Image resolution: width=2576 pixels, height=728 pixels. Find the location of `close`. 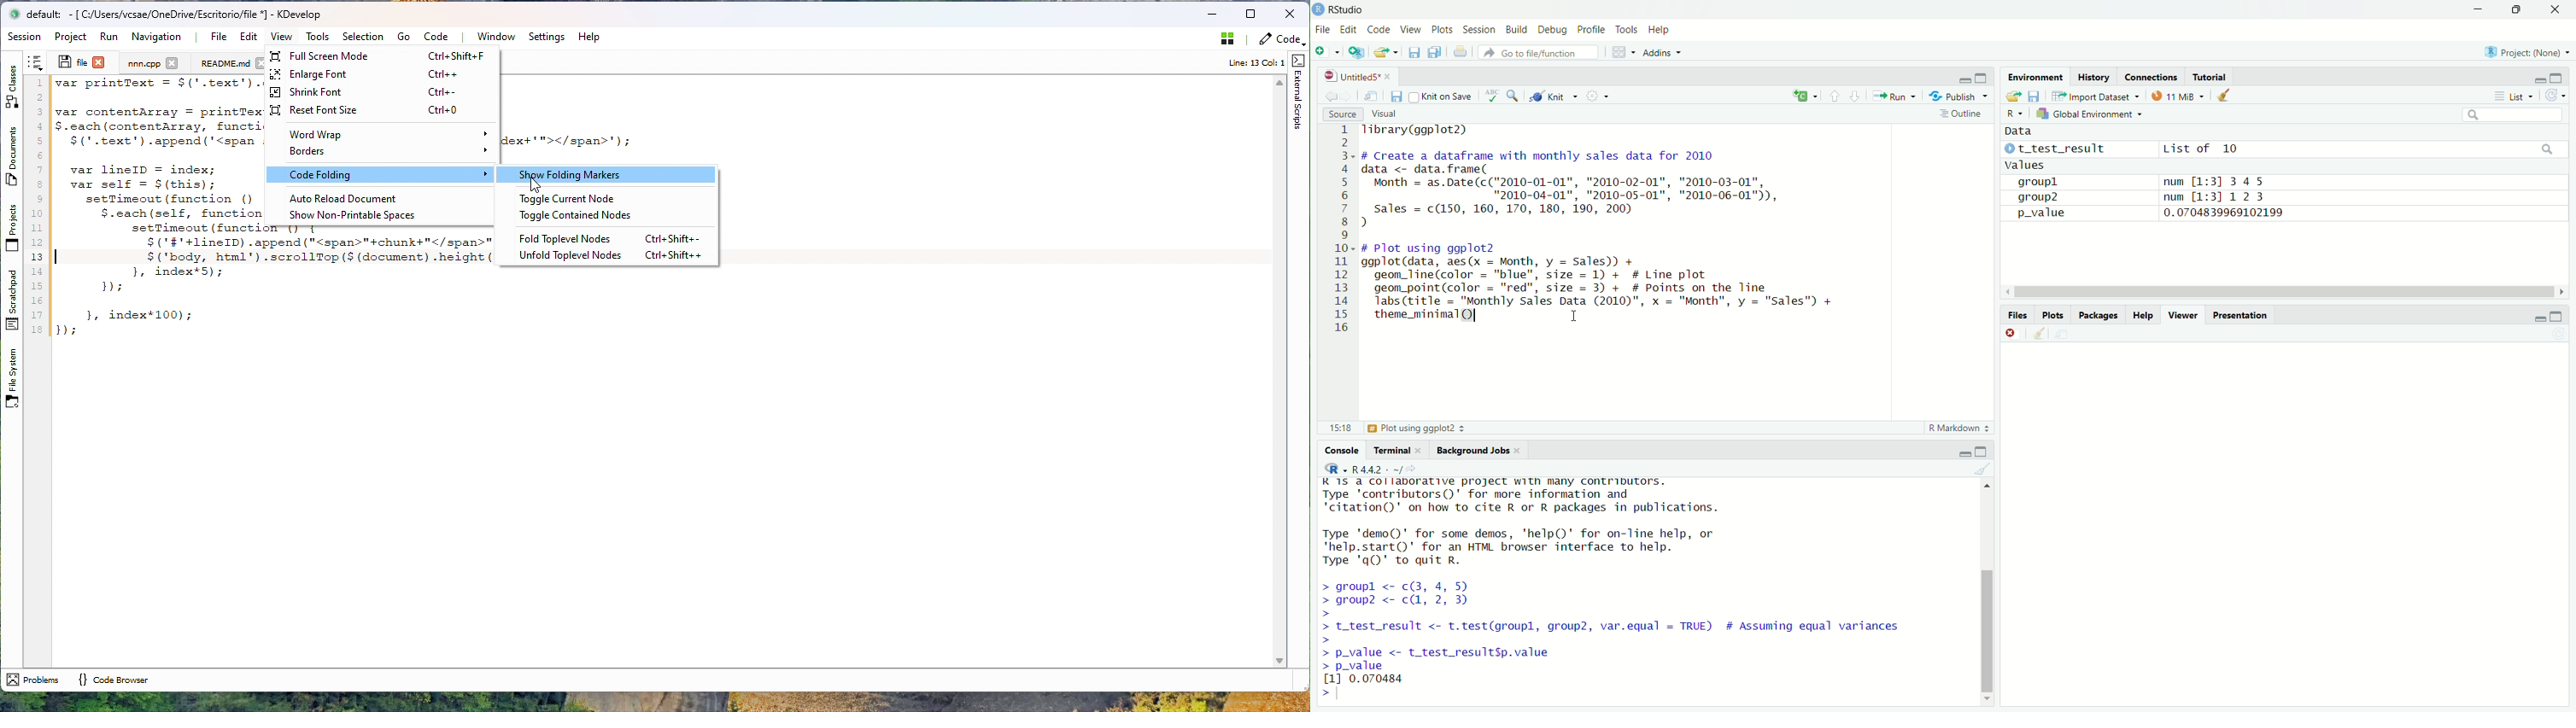

close is located at coordinates (2011, 332).